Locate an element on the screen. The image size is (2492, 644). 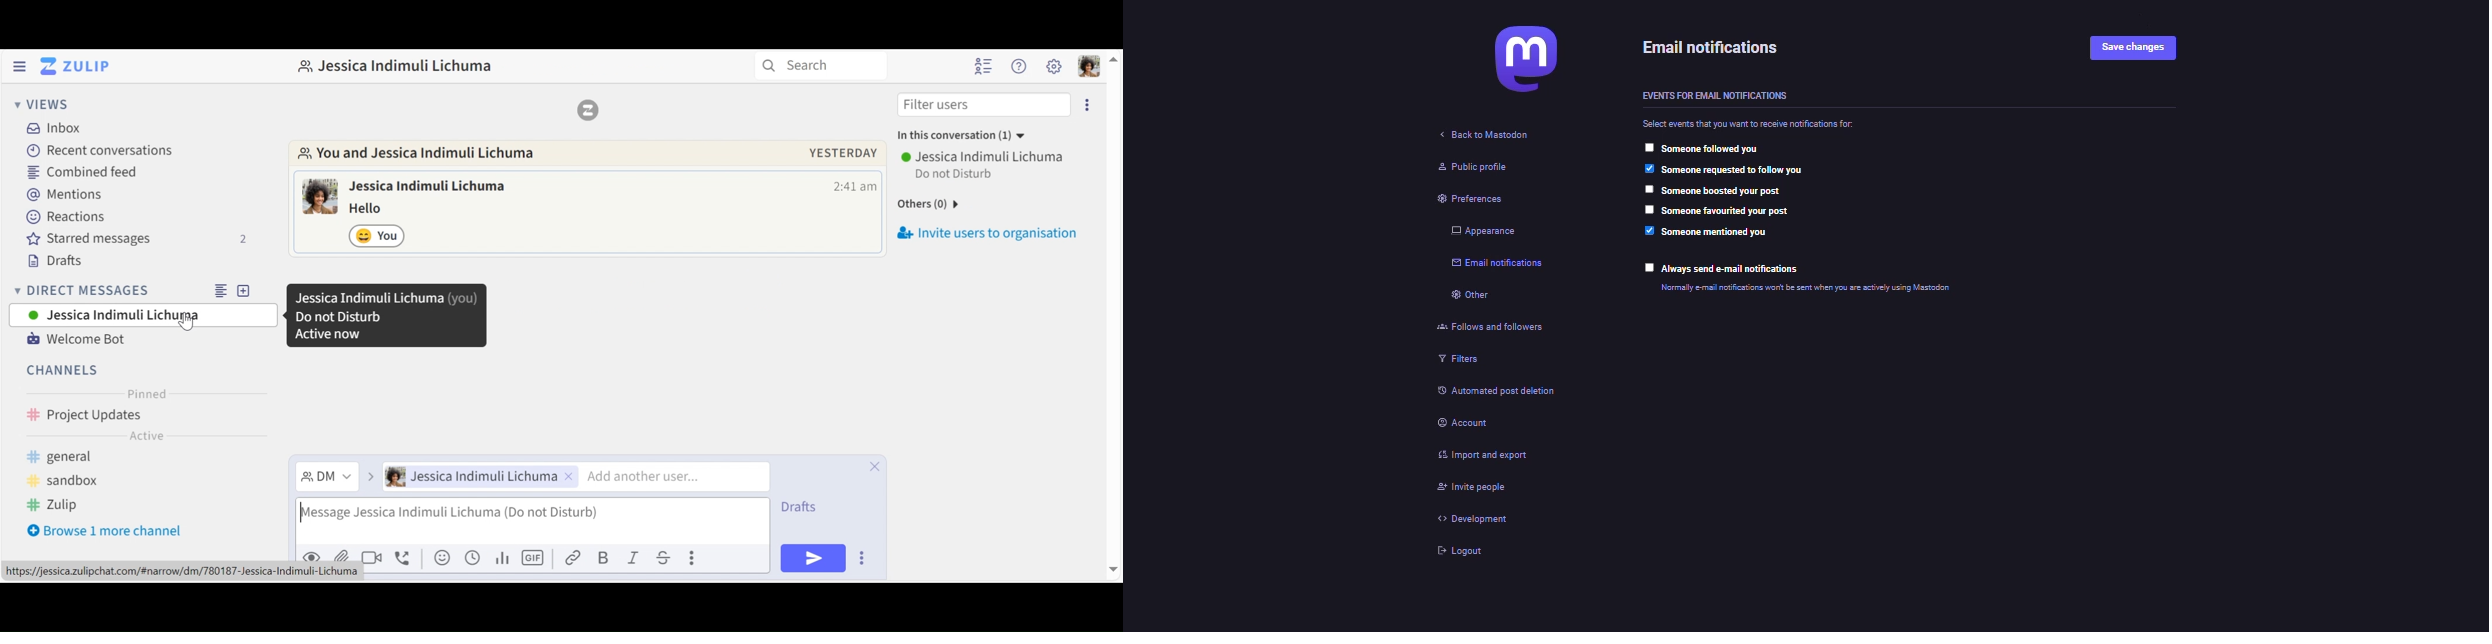
Pinned is located at coordinates (147, 394).